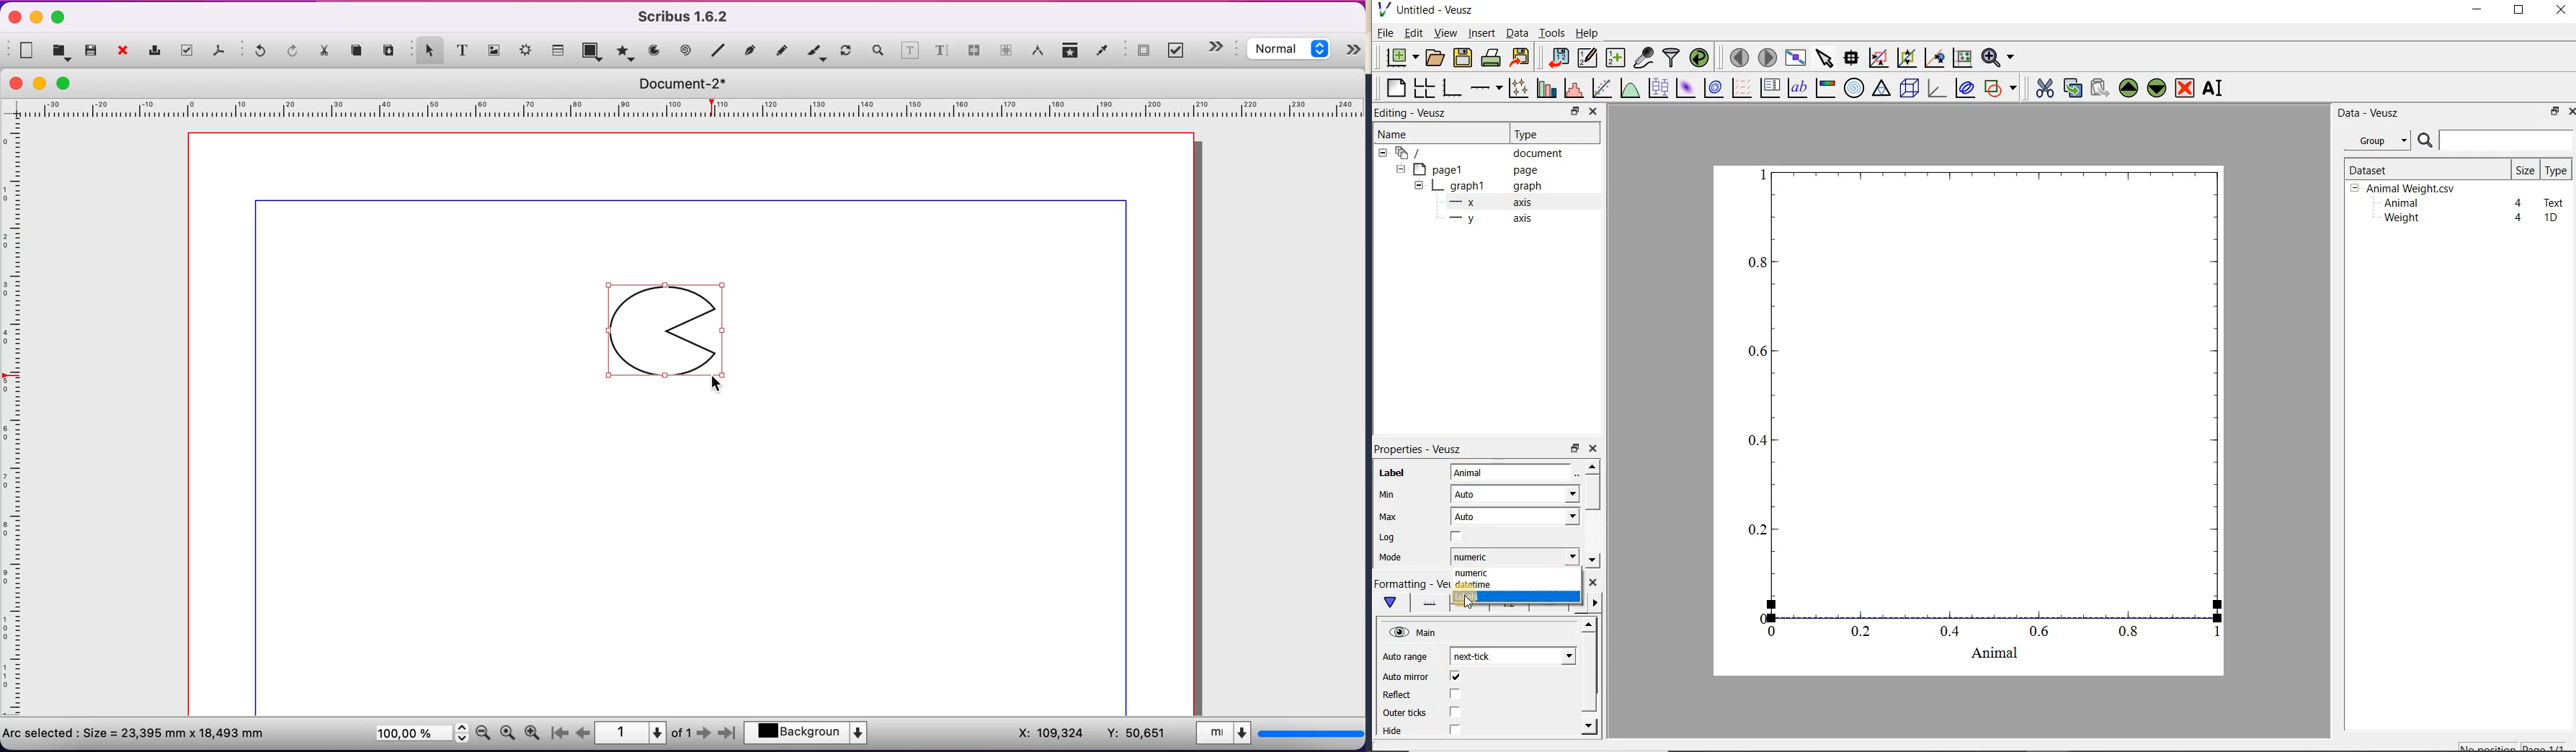  Describe the element at coordinates (1881, 90) in the screenshot. I see `ternary graph` at that location.